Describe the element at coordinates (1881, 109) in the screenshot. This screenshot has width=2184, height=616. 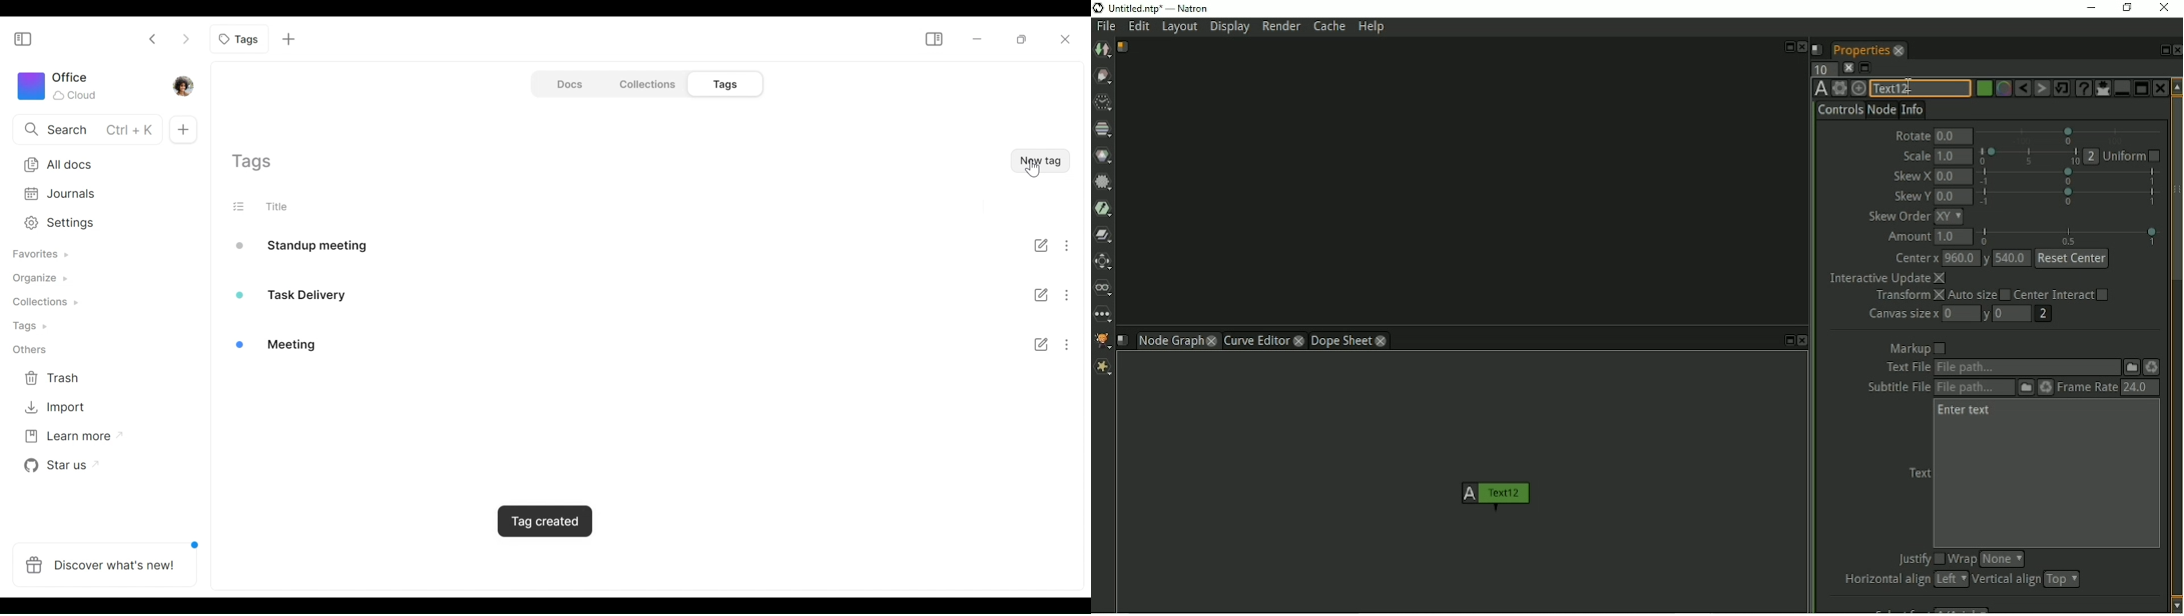
I see `Node` at that location.